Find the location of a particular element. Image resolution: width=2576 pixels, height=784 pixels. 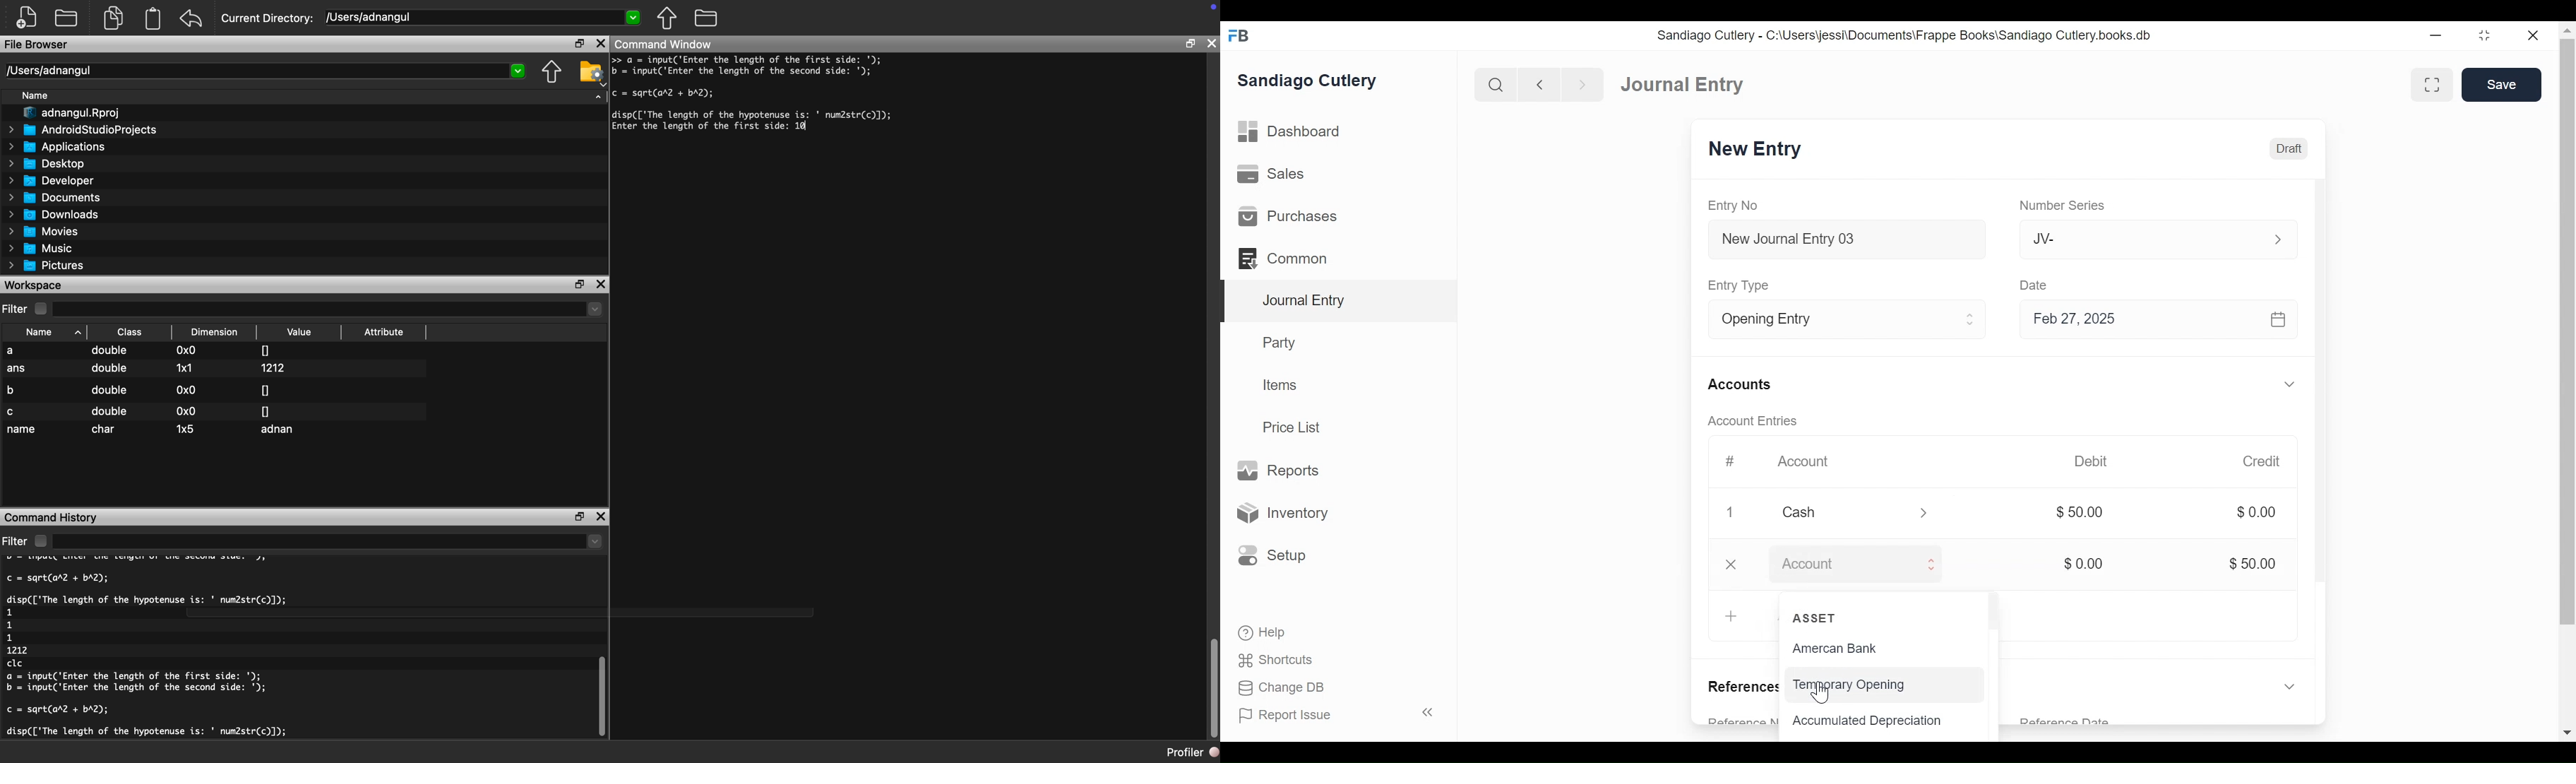

Sales is located at coordinates (1271, 173).